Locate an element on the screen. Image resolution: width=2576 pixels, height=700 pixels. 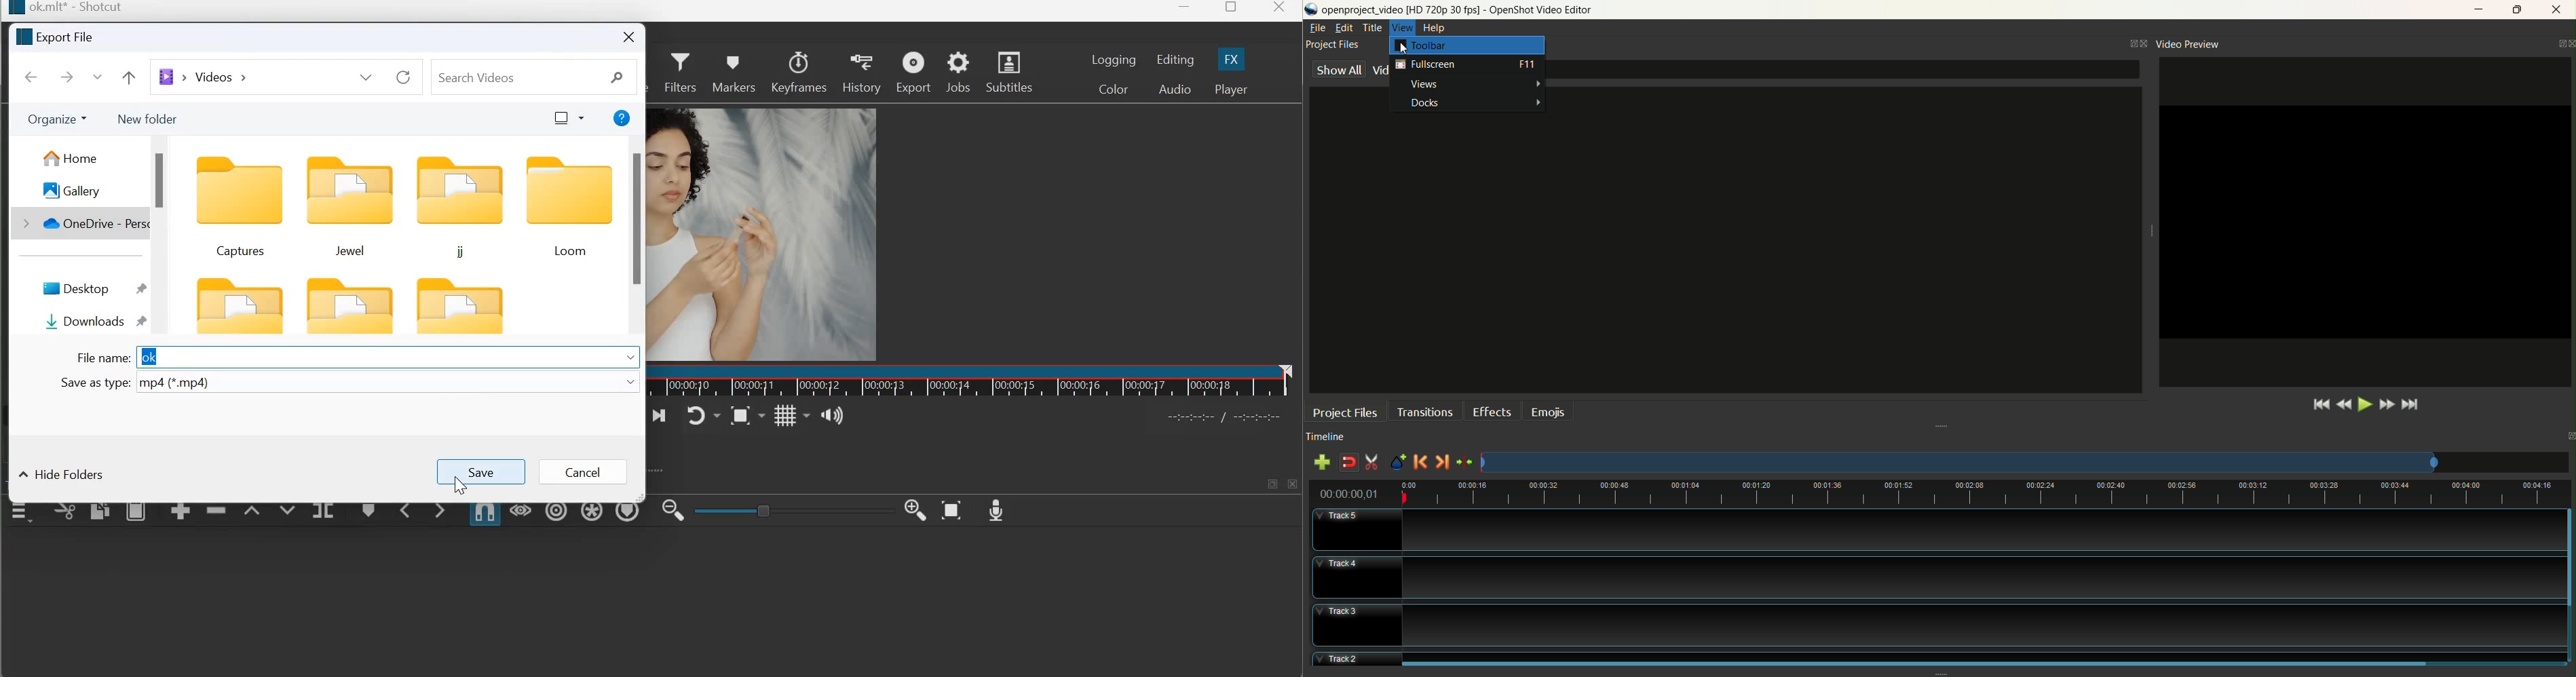
title is located at coordinates (1373, 27).